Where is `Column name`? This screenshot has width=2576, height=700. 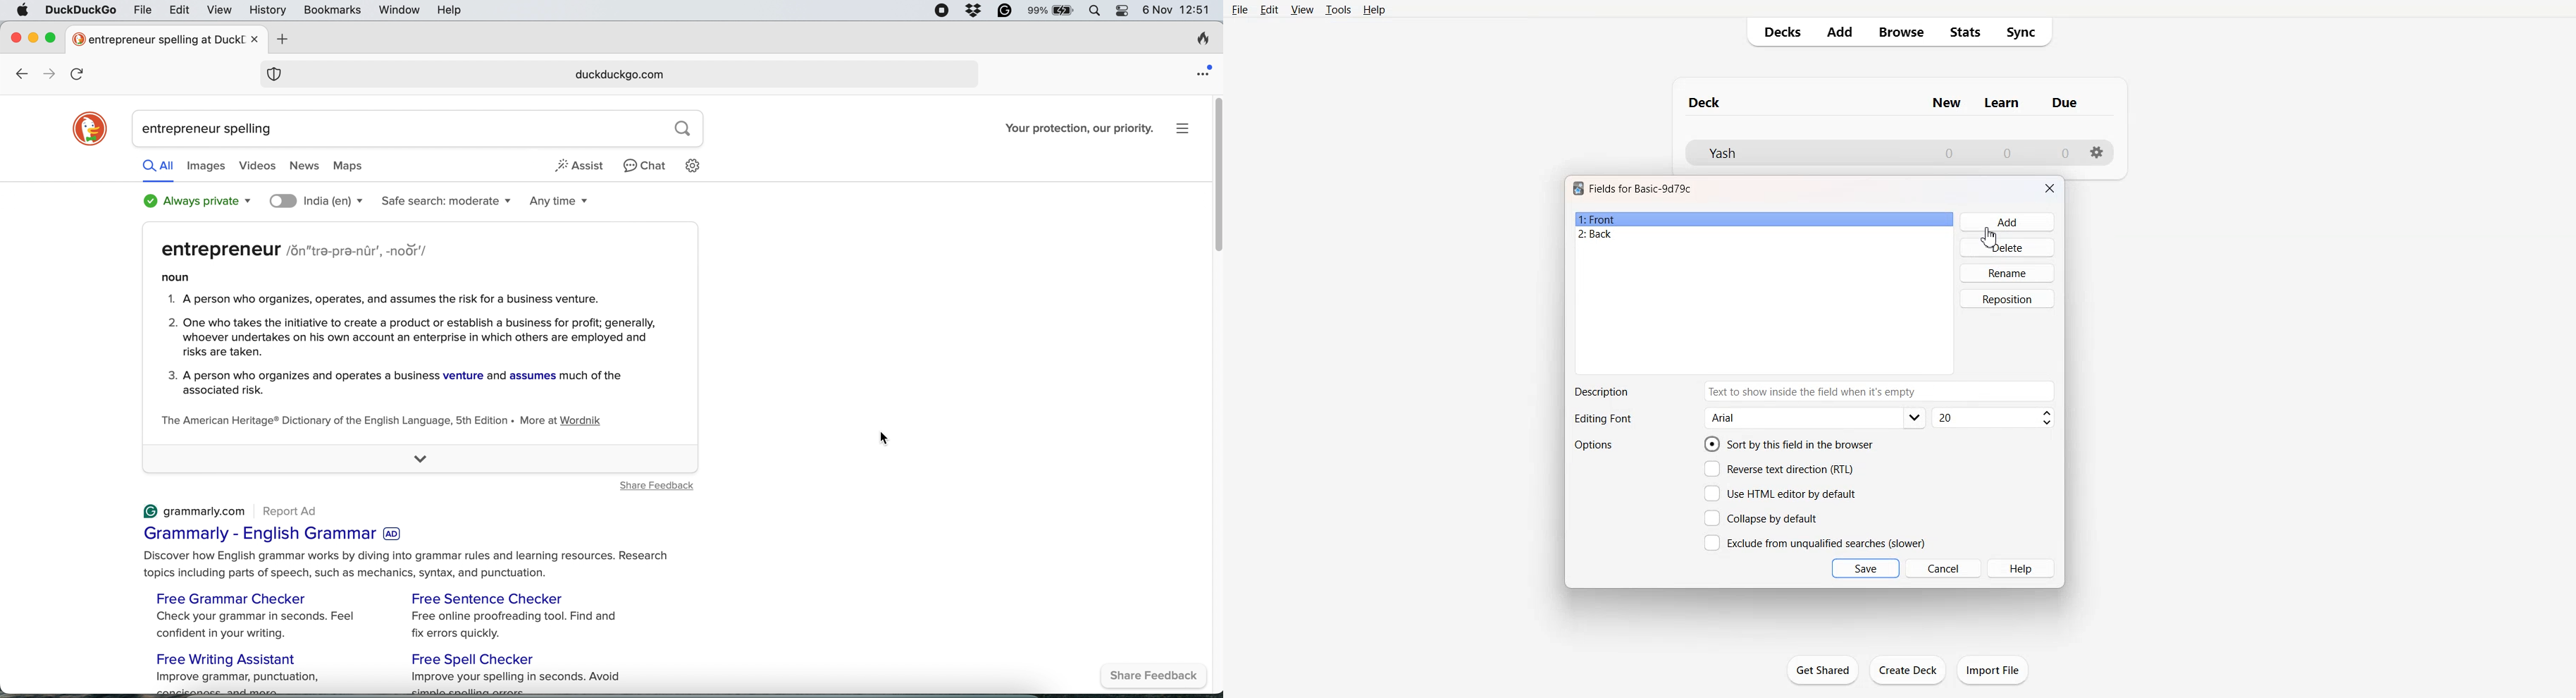
Column name is located at coordinates (2064, 102).